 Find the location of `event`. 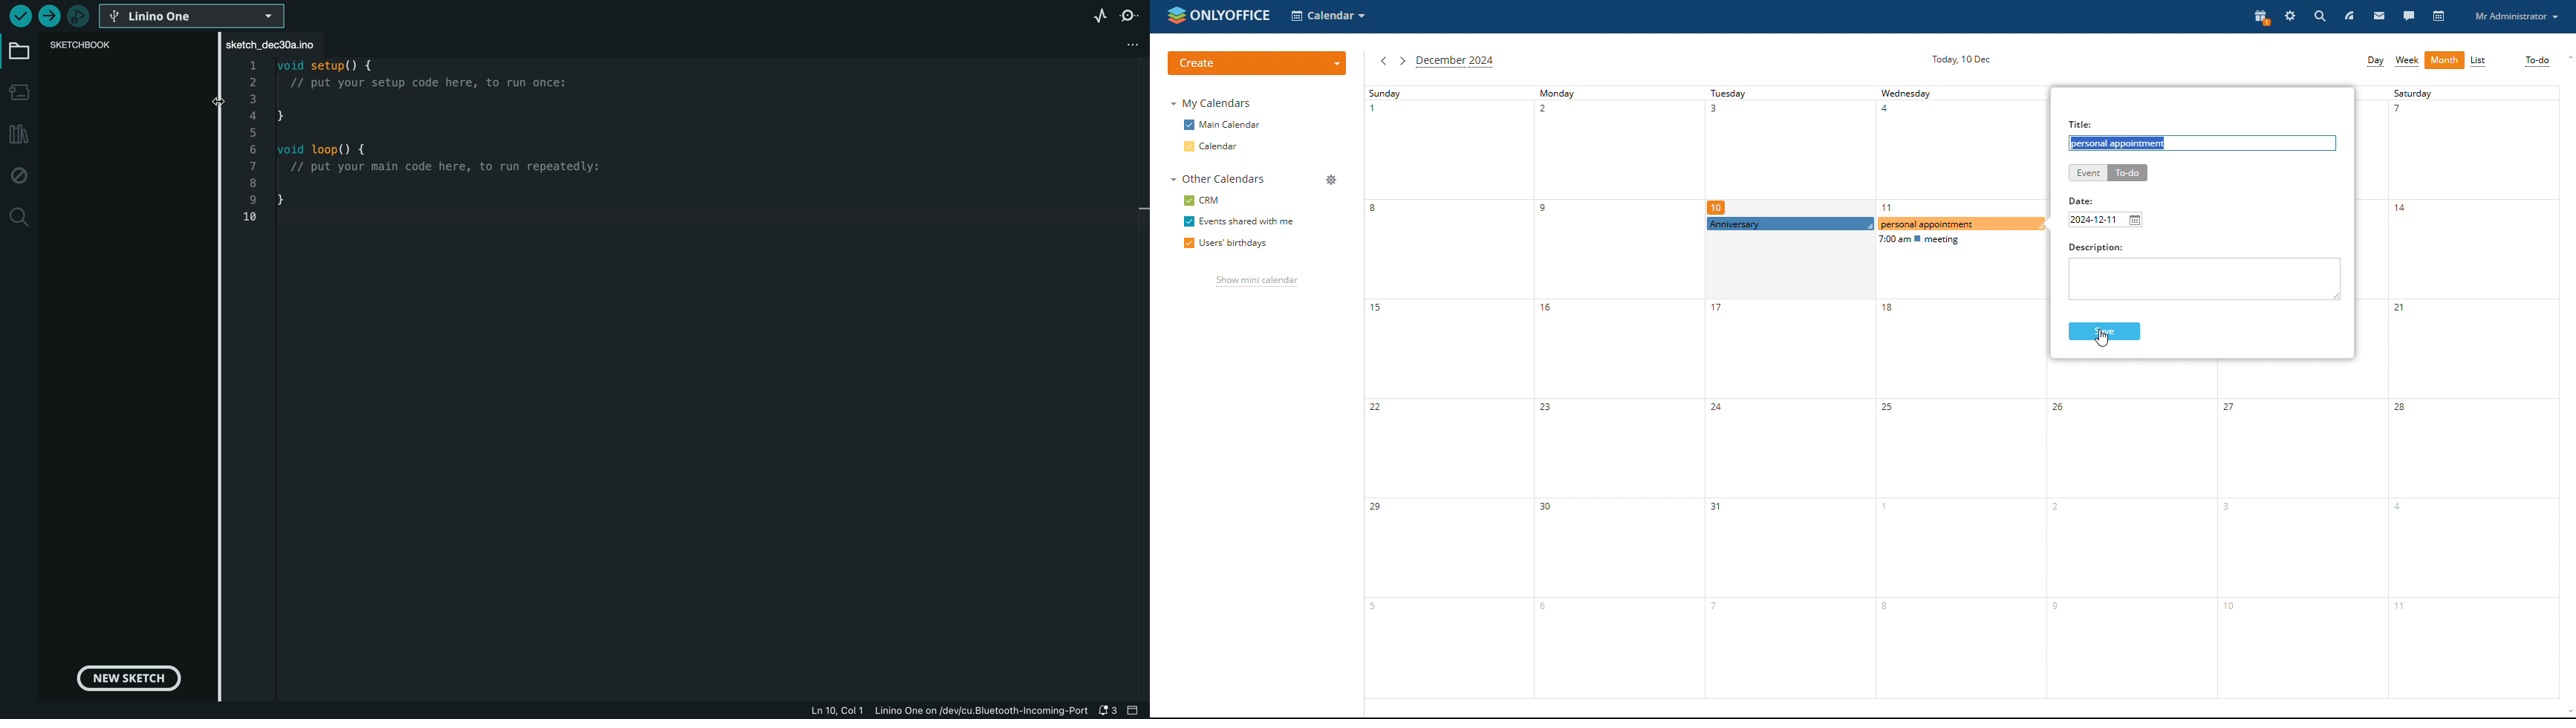

event is located at coordinates (2088, 173).